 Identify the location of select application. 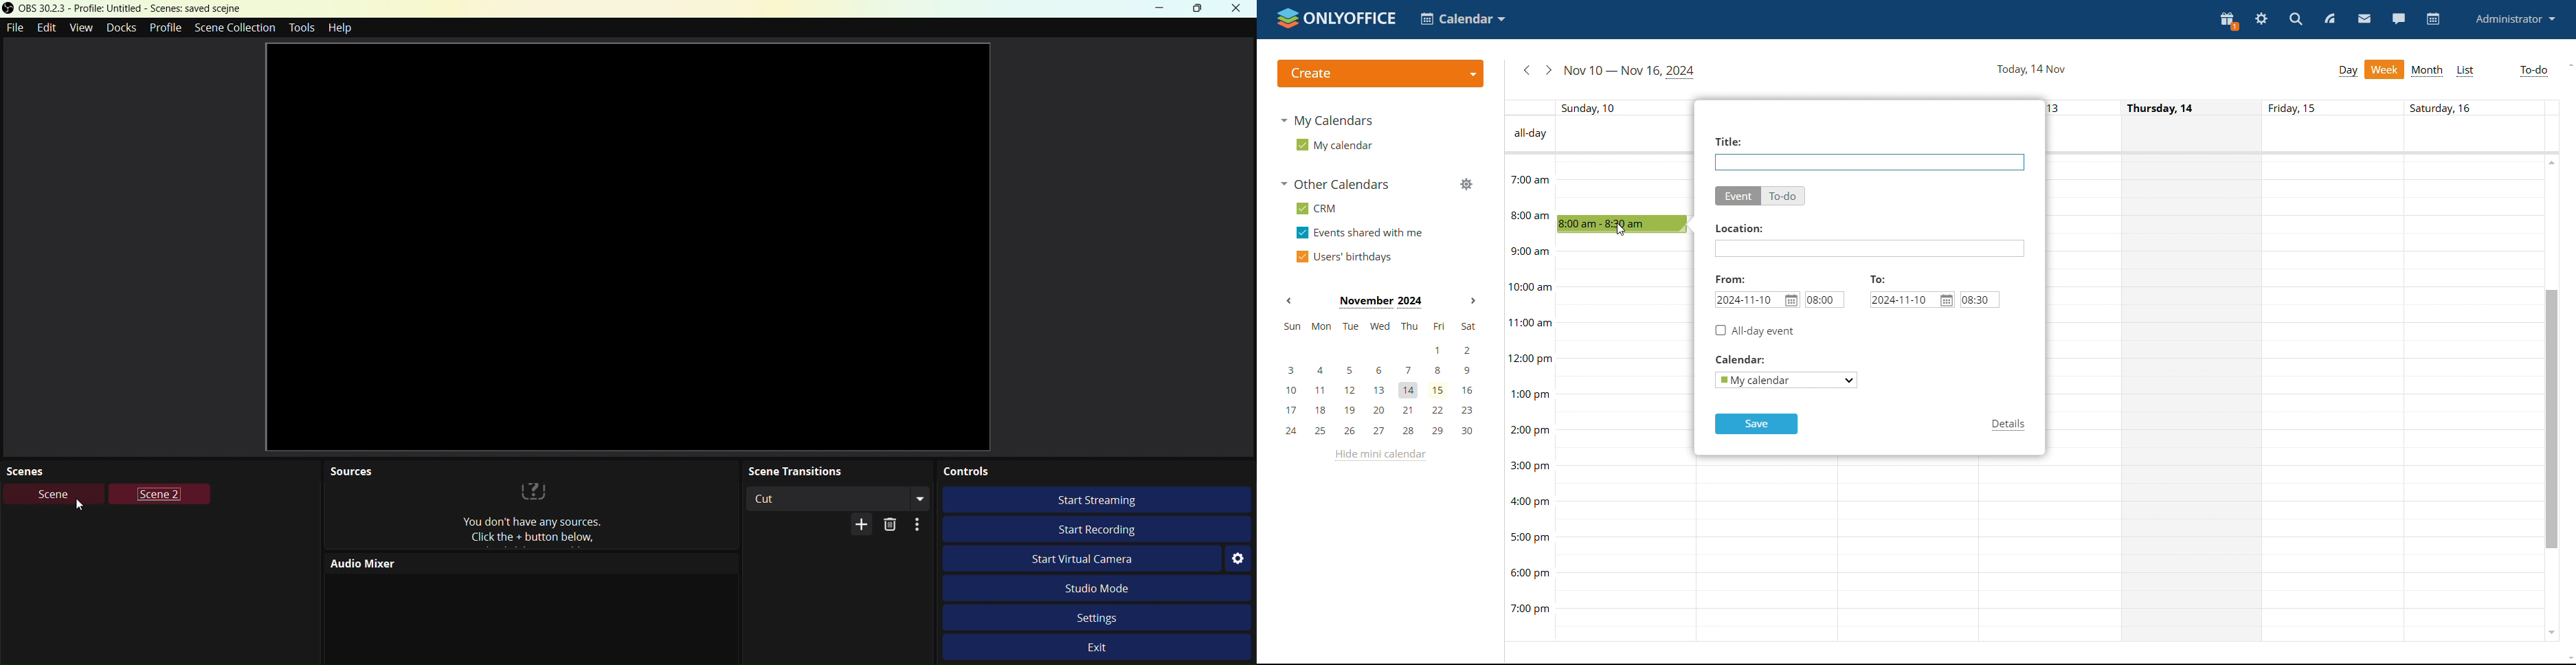
(1463, 19).